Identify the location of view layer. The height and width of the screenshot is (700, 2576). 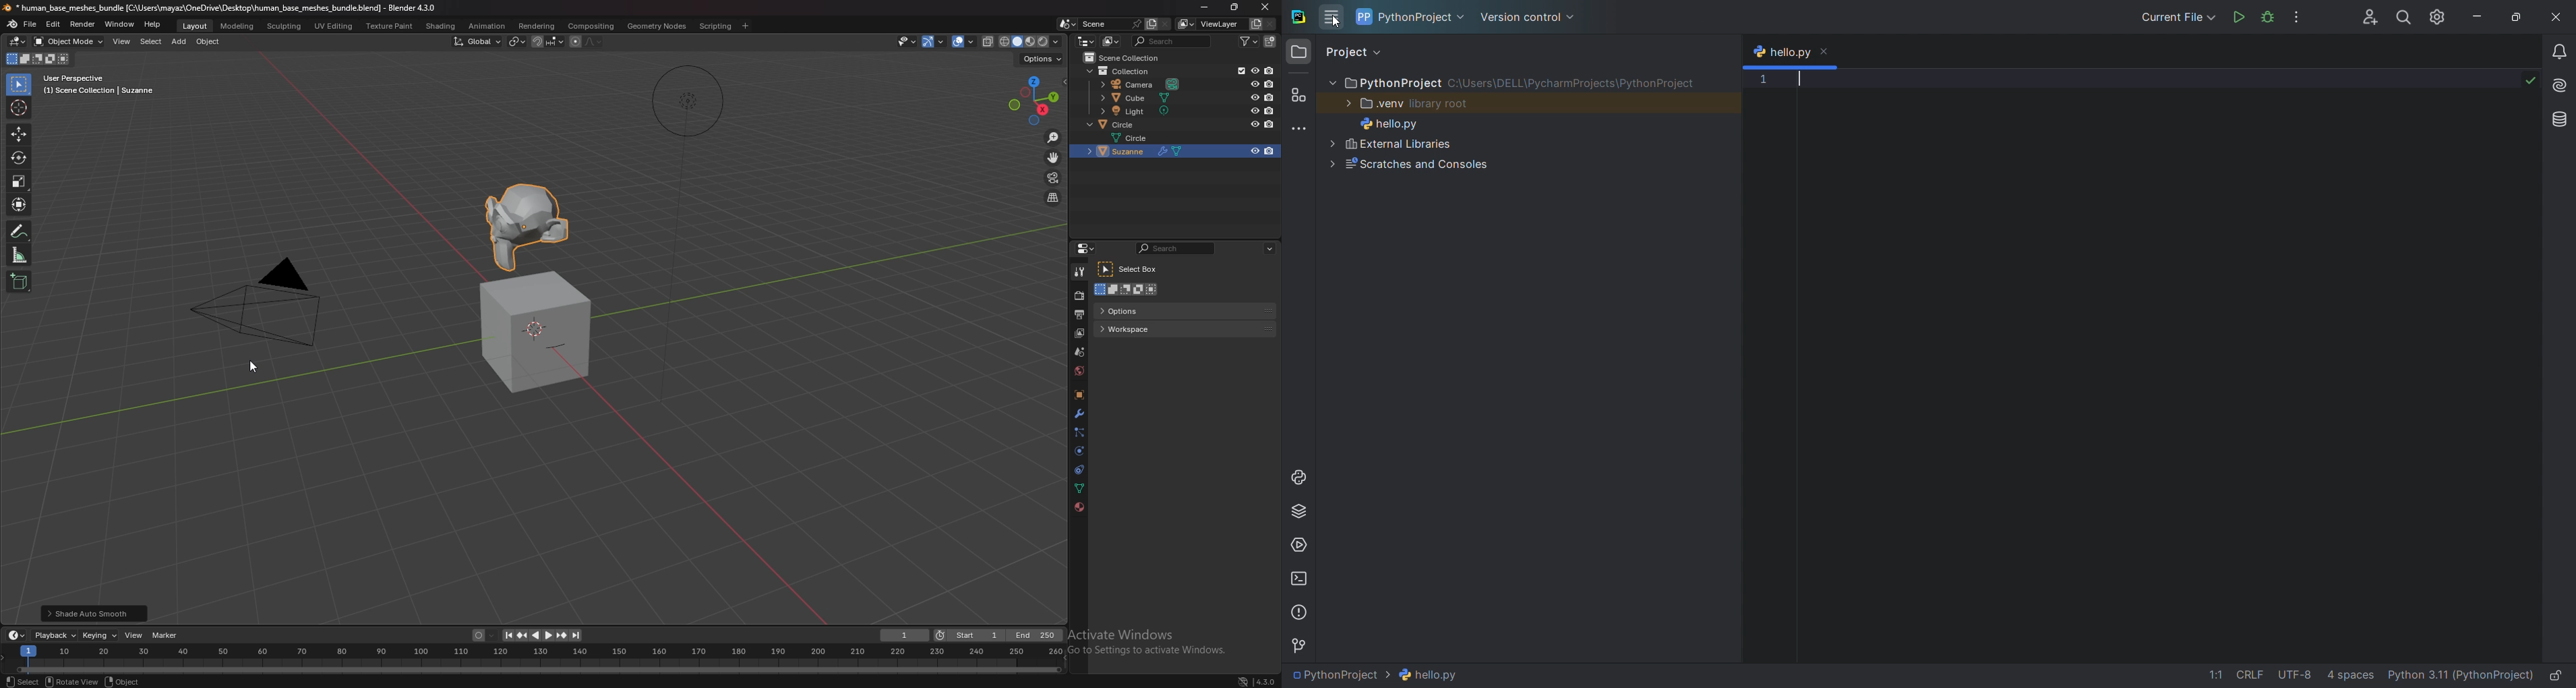
(1212, 23).